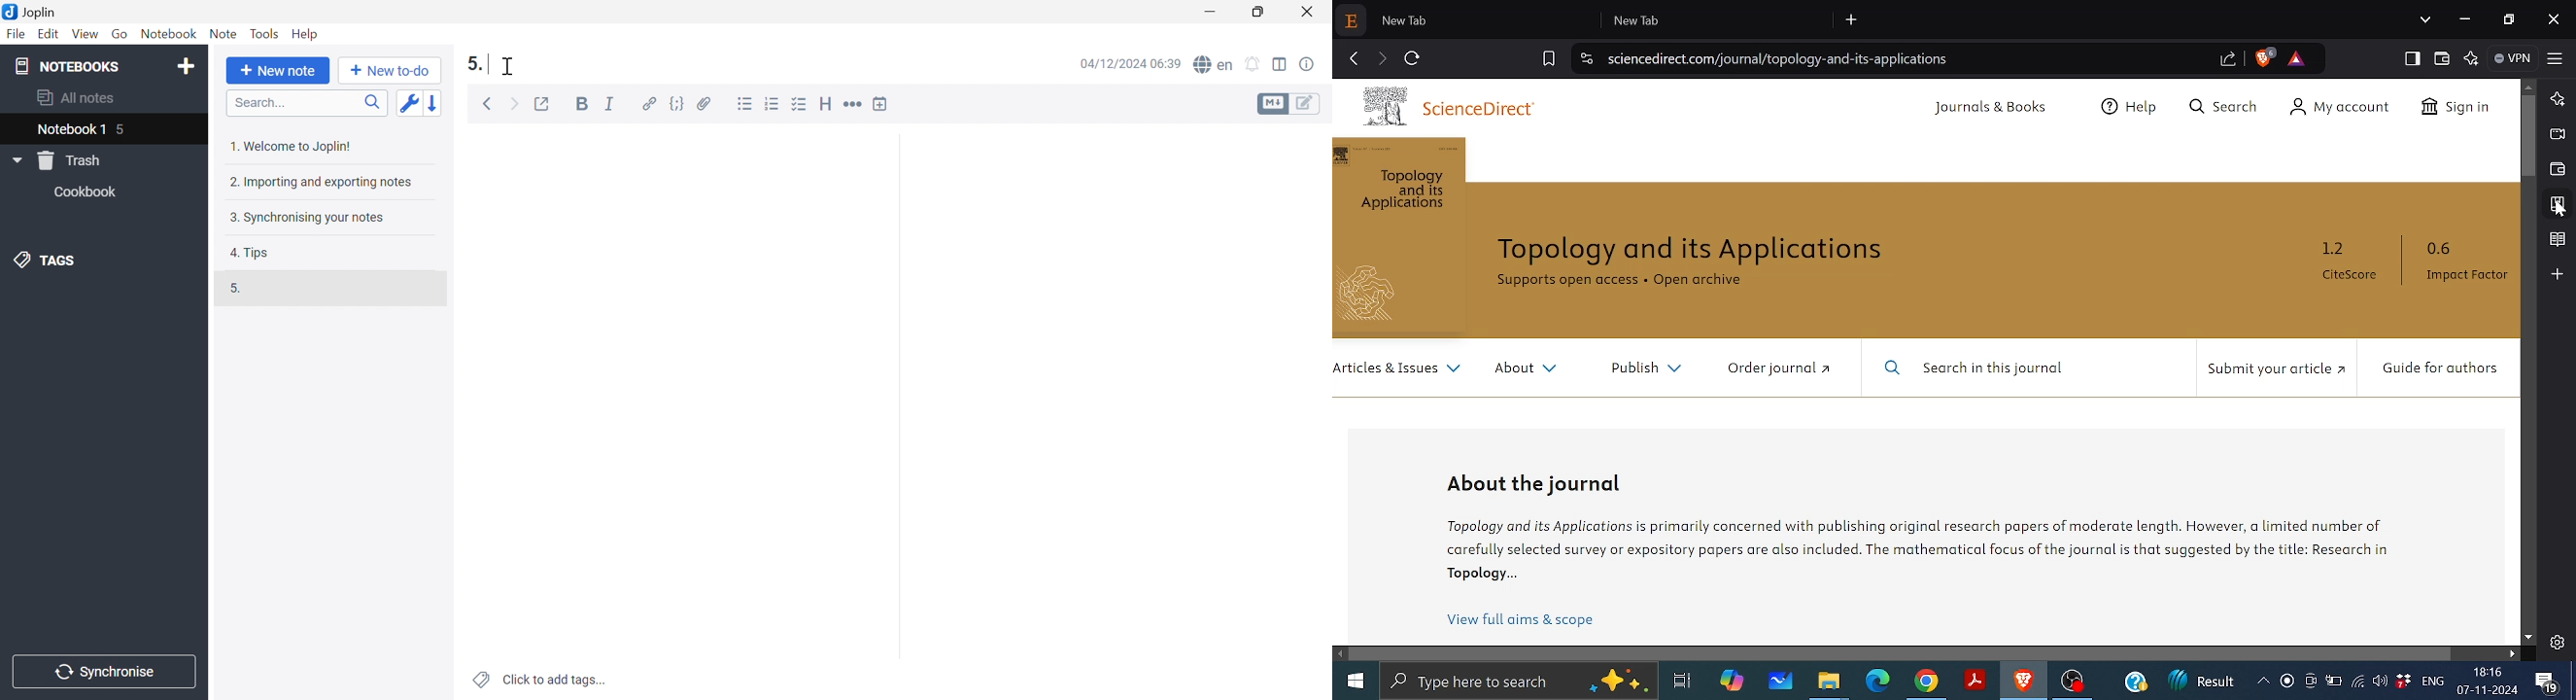 The height and width of the screenshot is (700, 2576). Describe the element at coordinates (78, 99) in the screenshot. I see `All notes` at that location.